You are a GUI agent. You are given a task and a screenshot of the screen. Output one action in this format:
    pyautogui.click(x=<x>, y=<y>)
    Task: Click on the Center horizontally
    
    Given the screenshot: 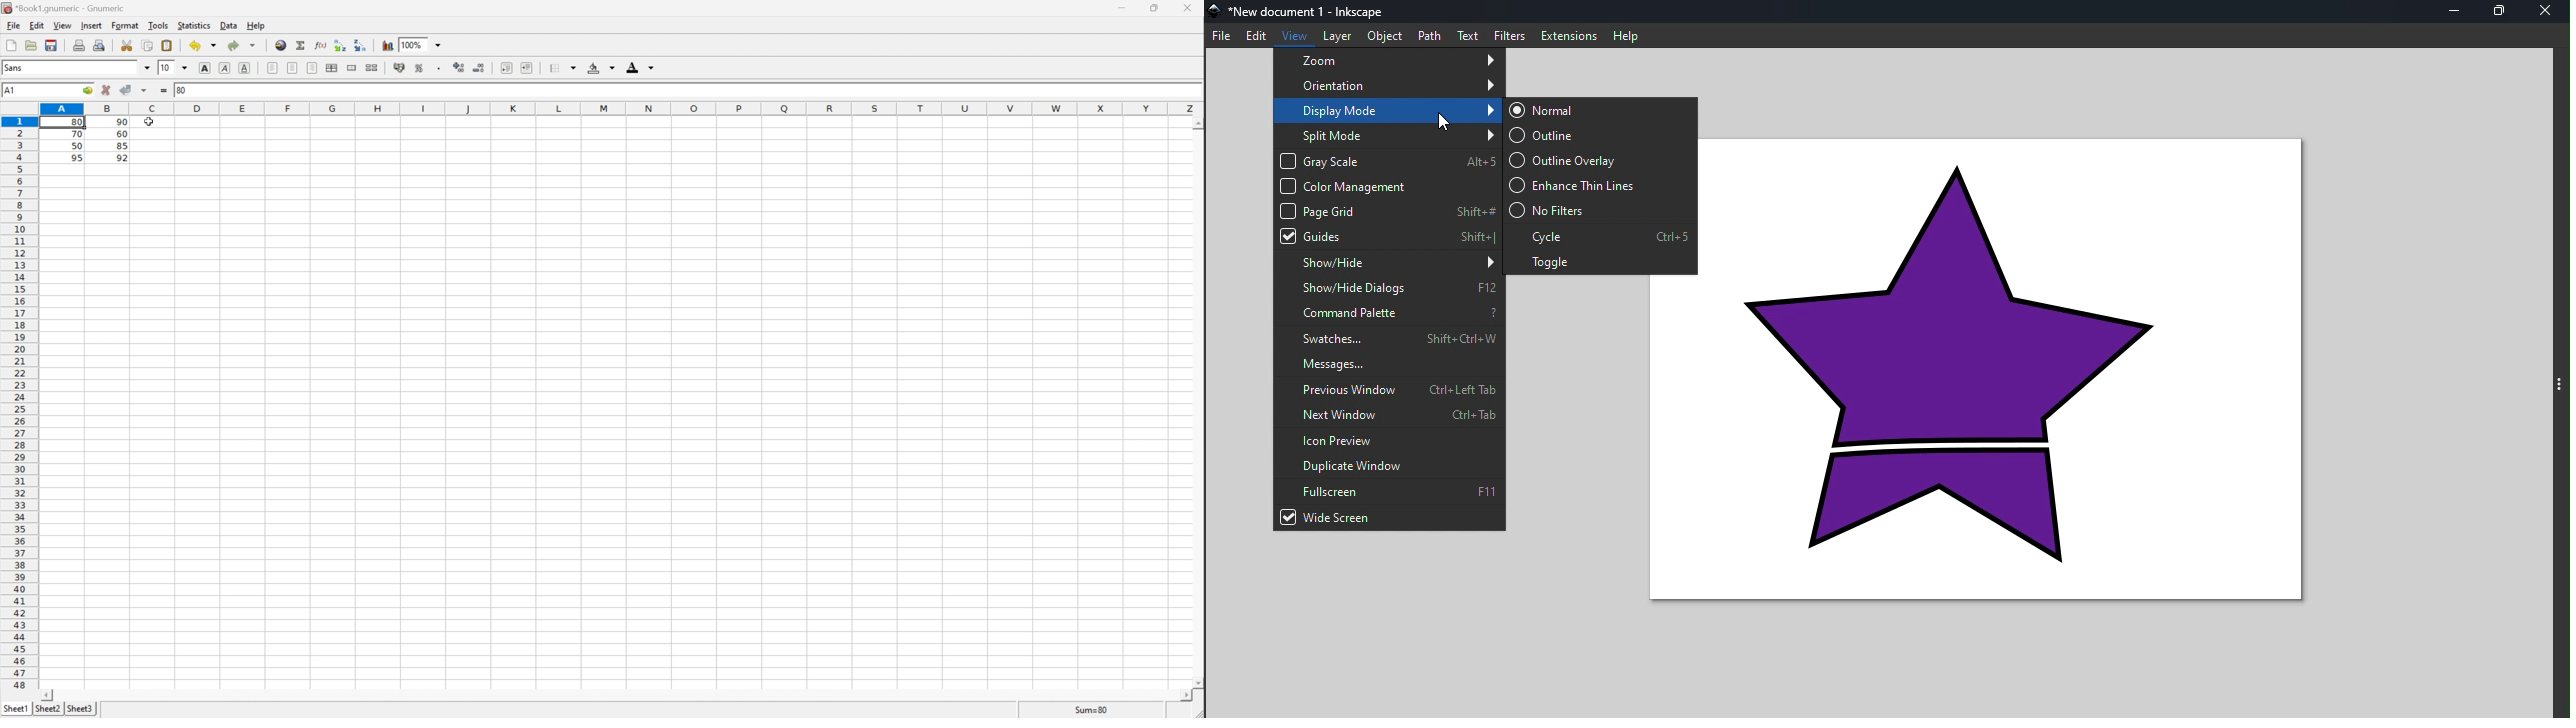 What is the action you would take?
    pyautogui.click(x=293, y=68)
    